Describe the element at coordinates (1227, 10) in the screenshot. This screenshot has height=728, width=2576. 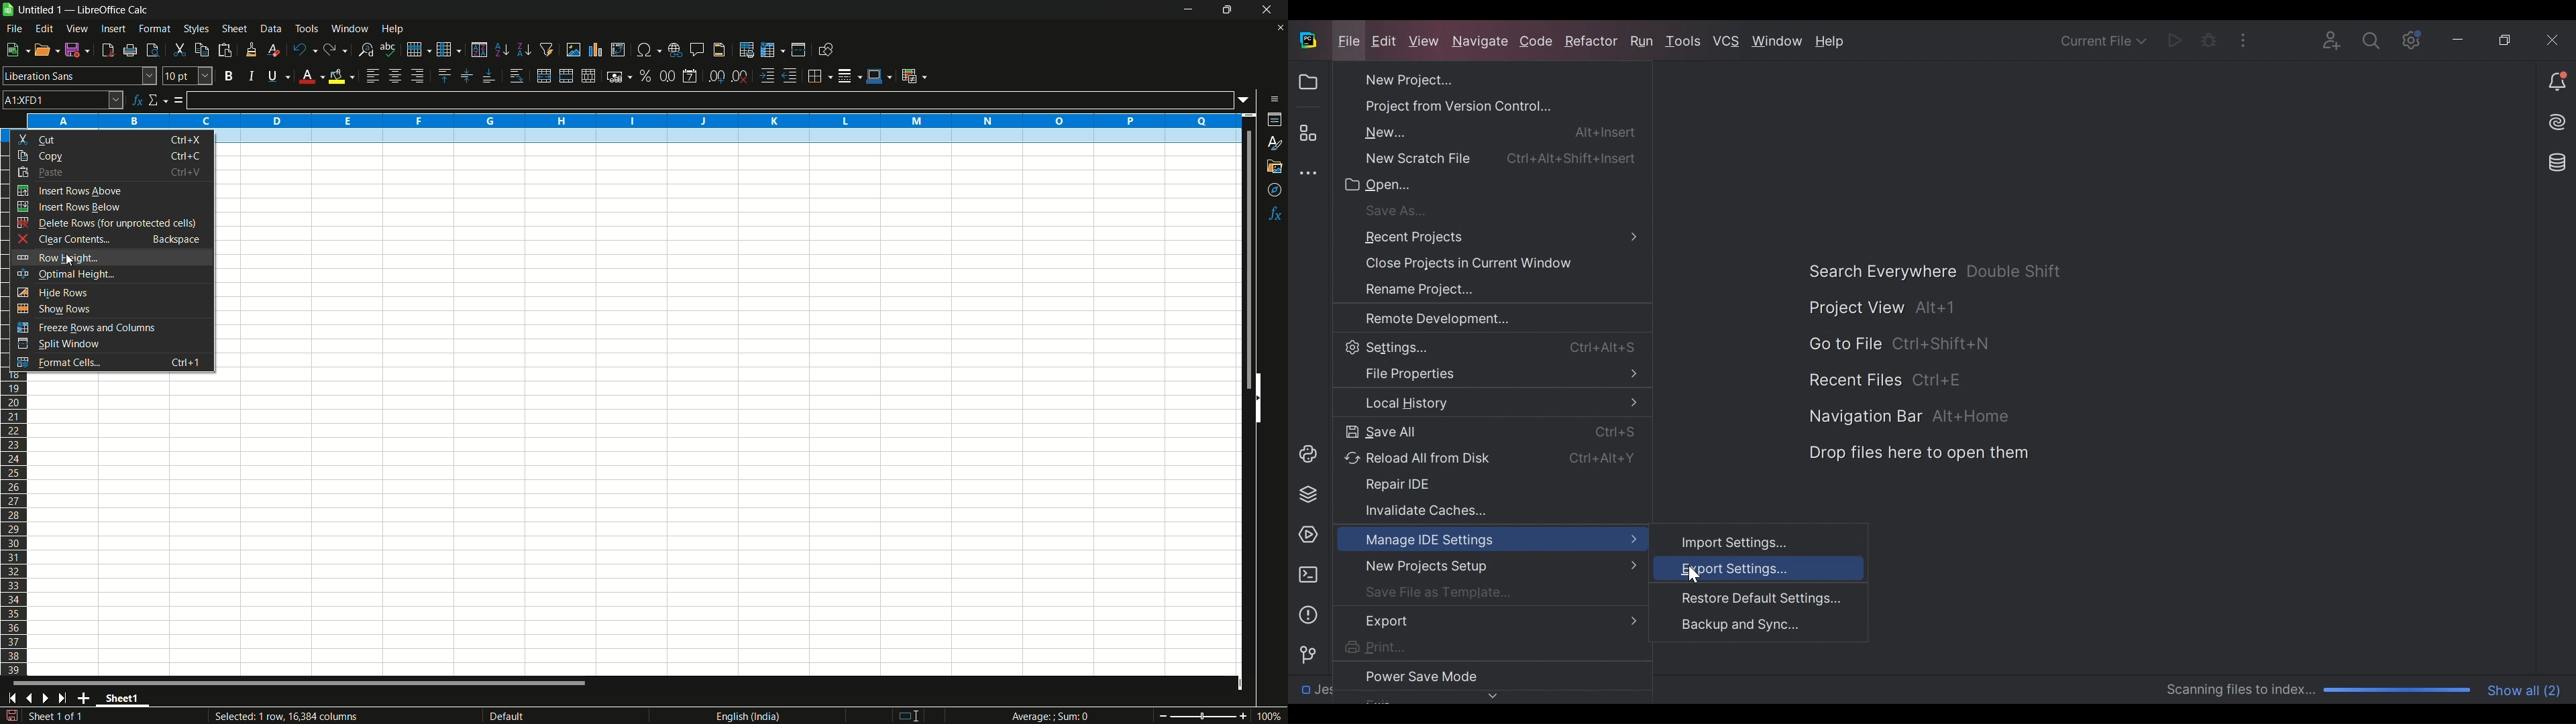
I see `maximize or restore` at that location.